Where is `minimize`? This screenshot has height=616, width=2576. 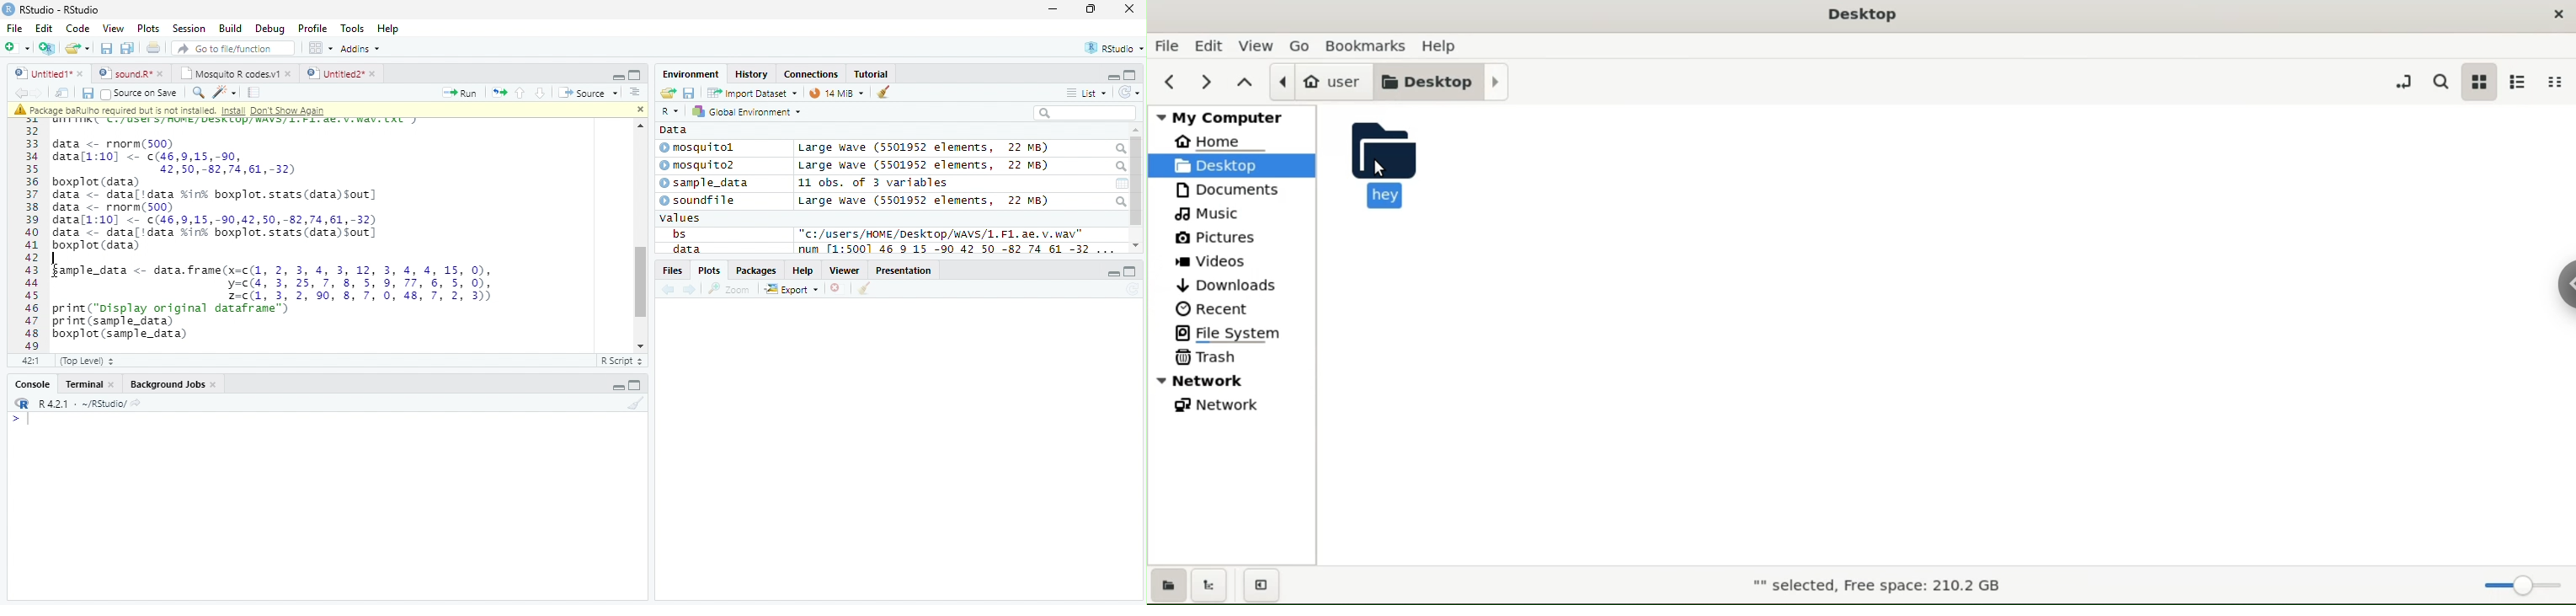
minimize is located at coordinates (1054, 8).